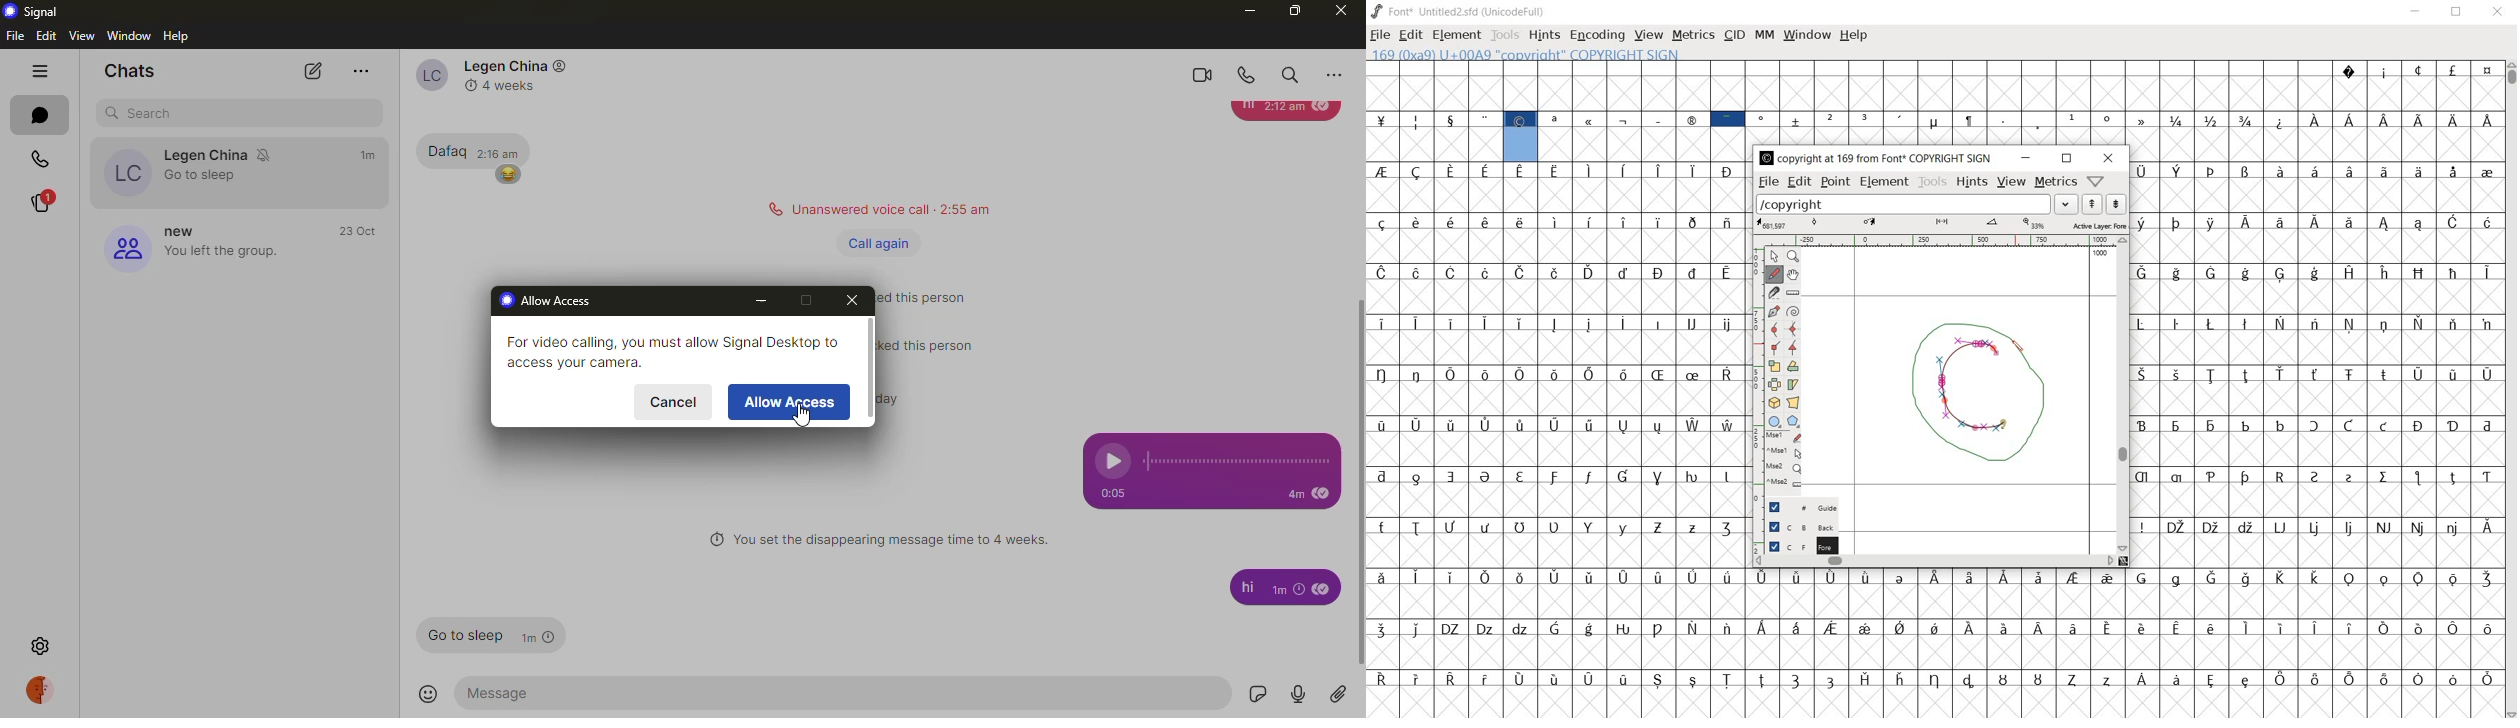 This screenshot has width=2520, height=728. Describe the element at coordinates (2415, 11) in the screenshot. I see `minimize` at that location.